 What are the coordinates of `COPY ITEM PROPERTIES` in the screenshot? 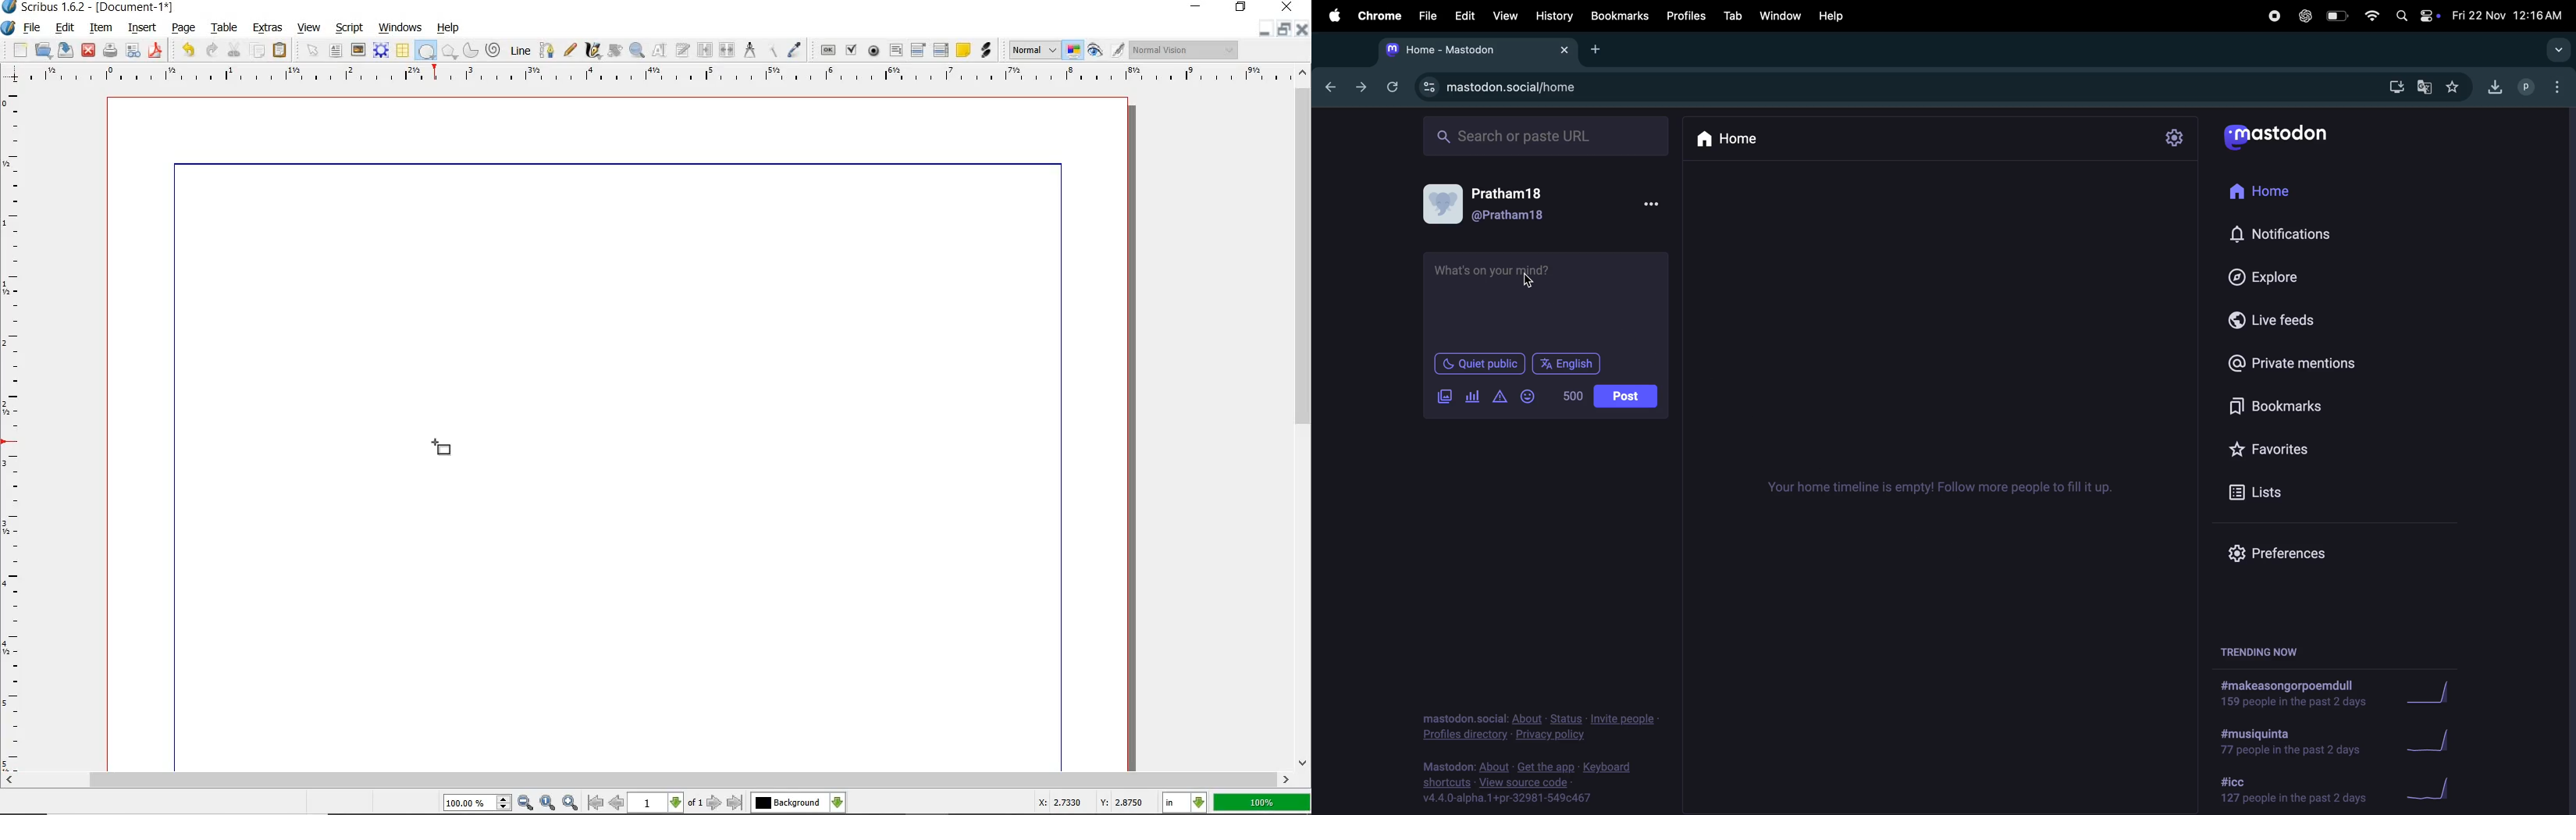 It's located at (772, 49).